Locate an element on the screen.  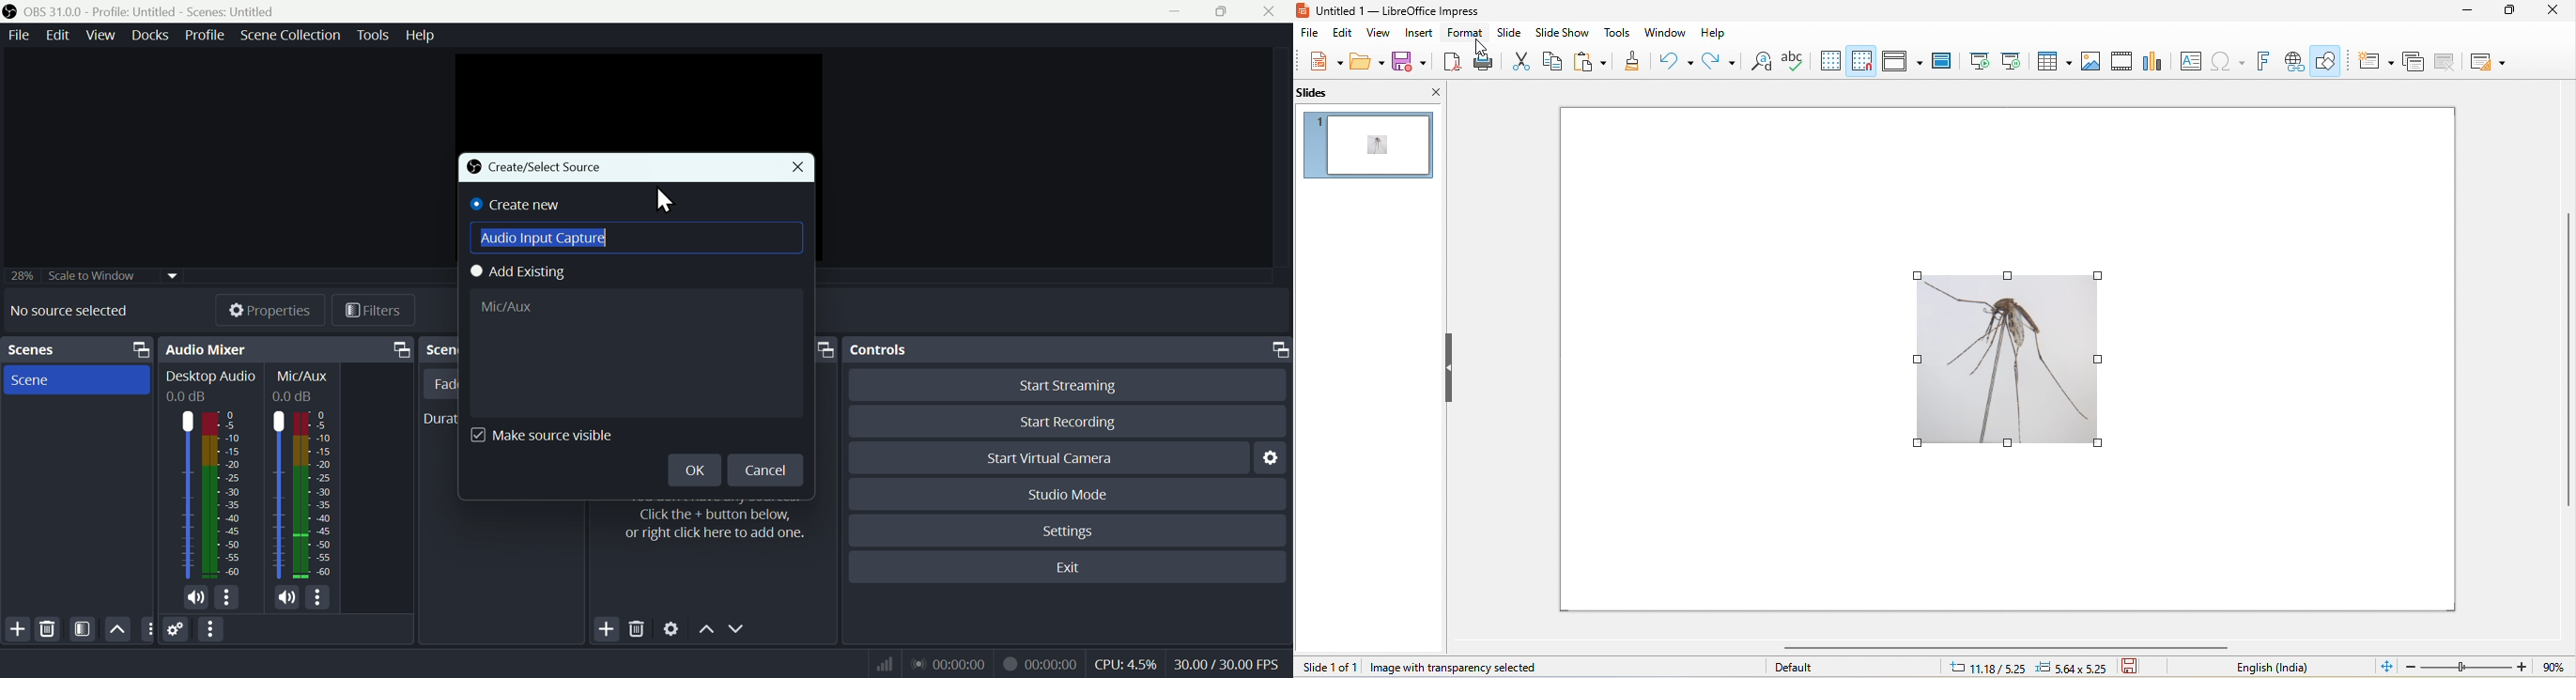
open is located at coordinates (1367, 61).